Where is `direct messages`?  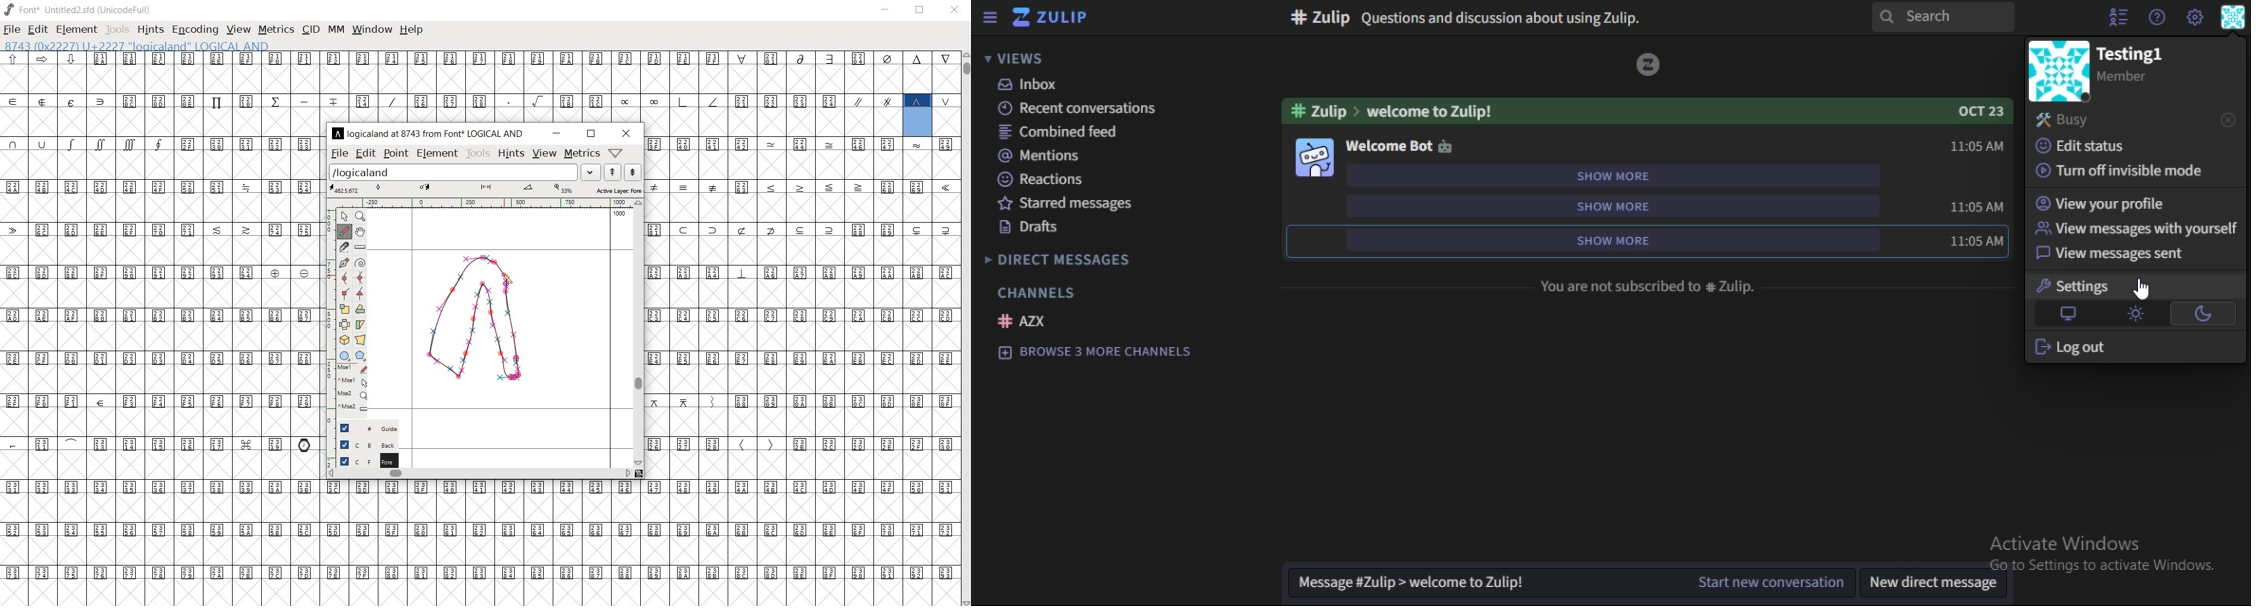
direct messages is located at coordinates (1073, 258).